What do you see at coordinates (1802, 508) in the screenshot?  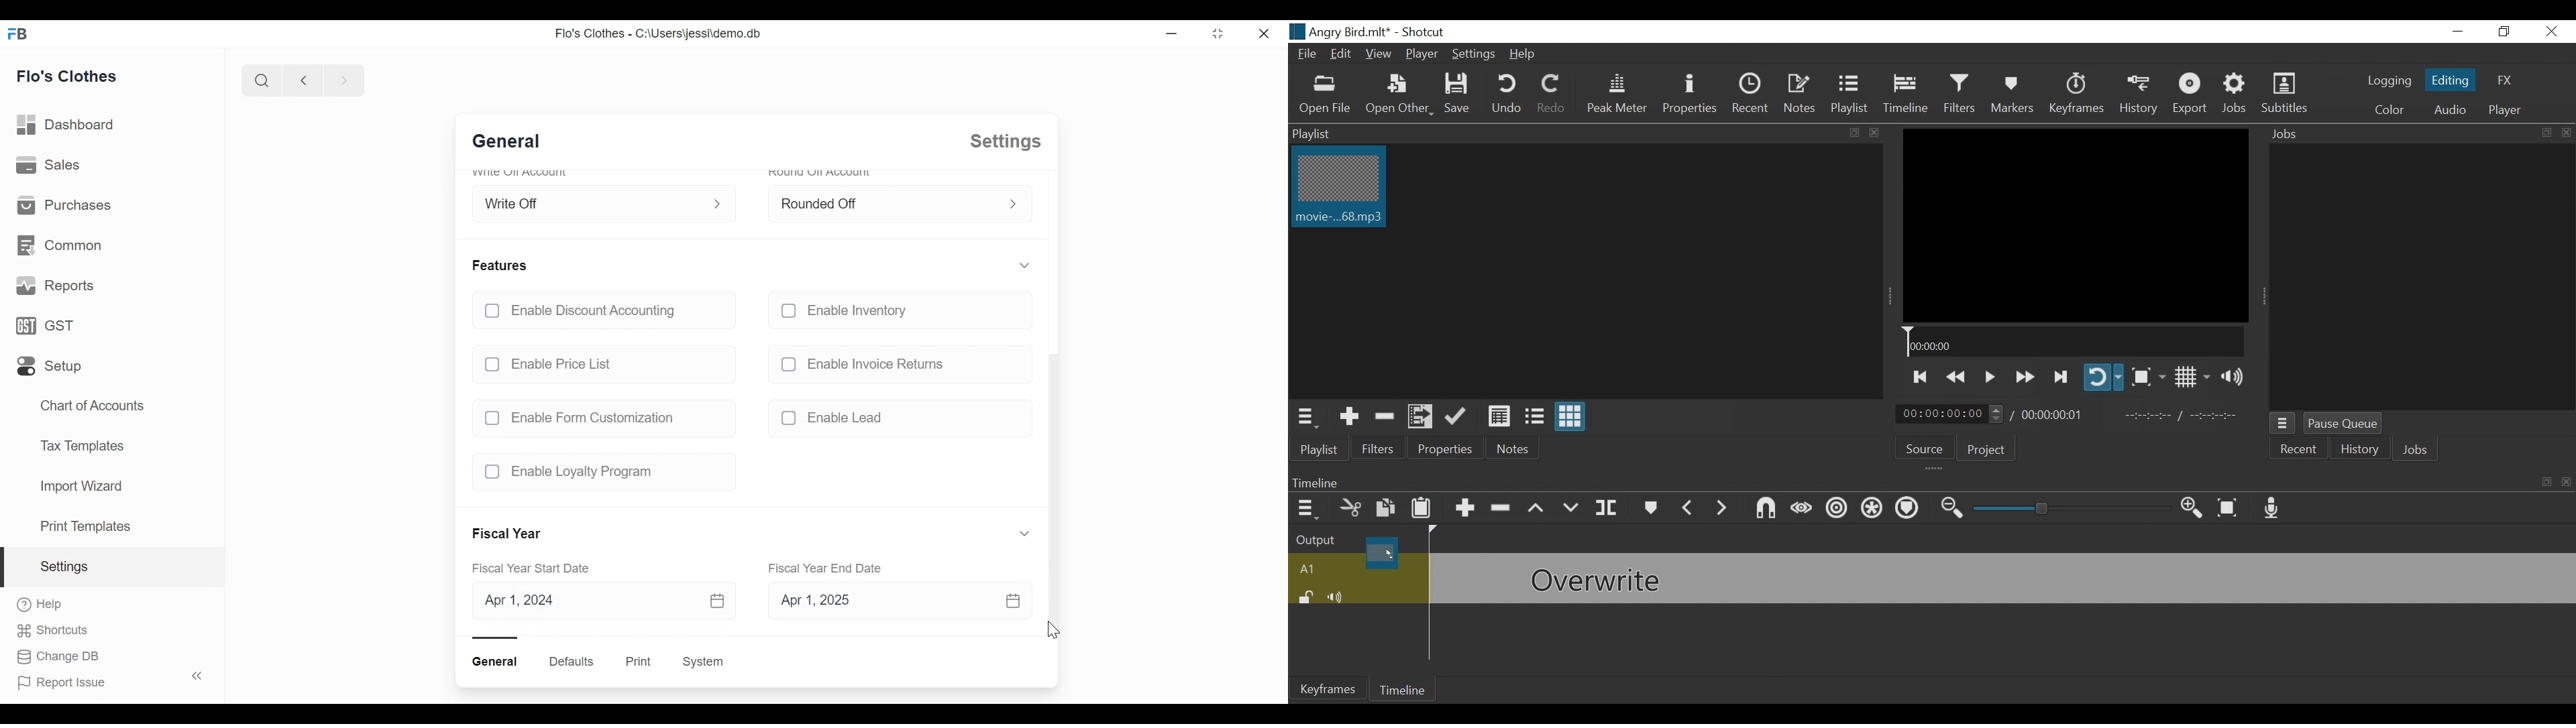 I see `Scrub while dragging` at bounding box center [1802, 508].